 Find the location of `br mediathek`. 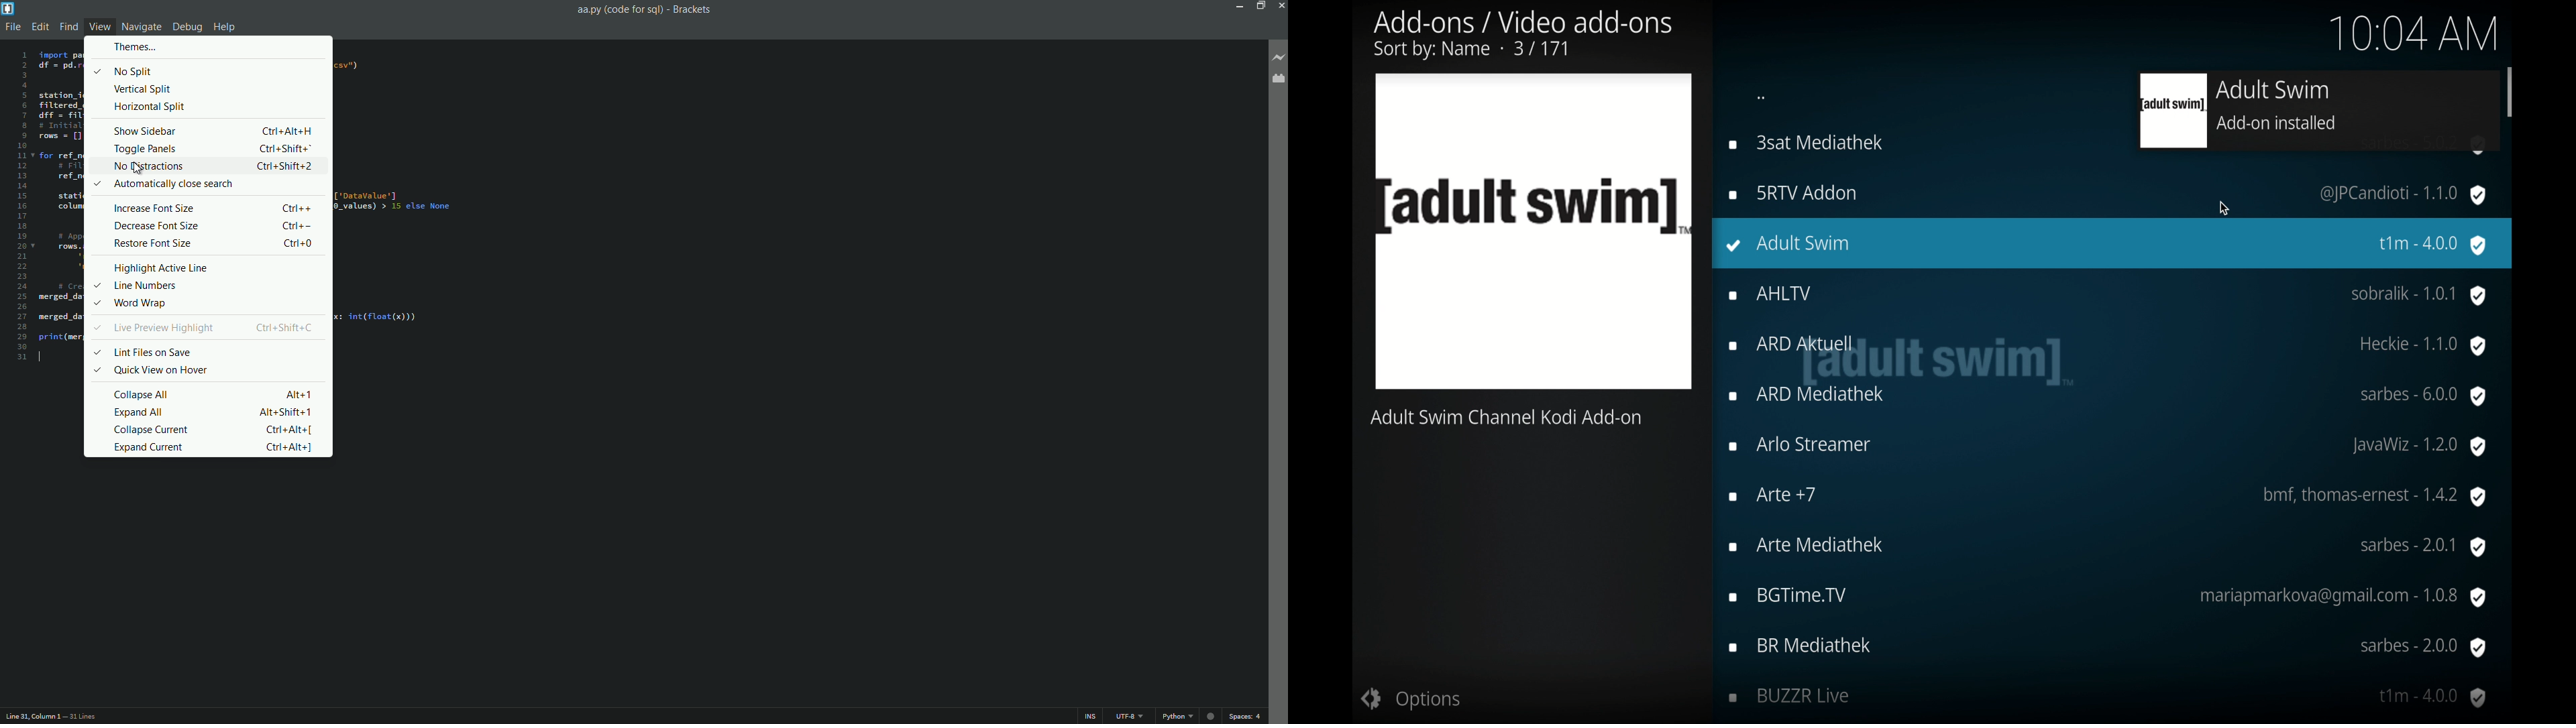

br mediathek is located at coordinates (2109, 648).